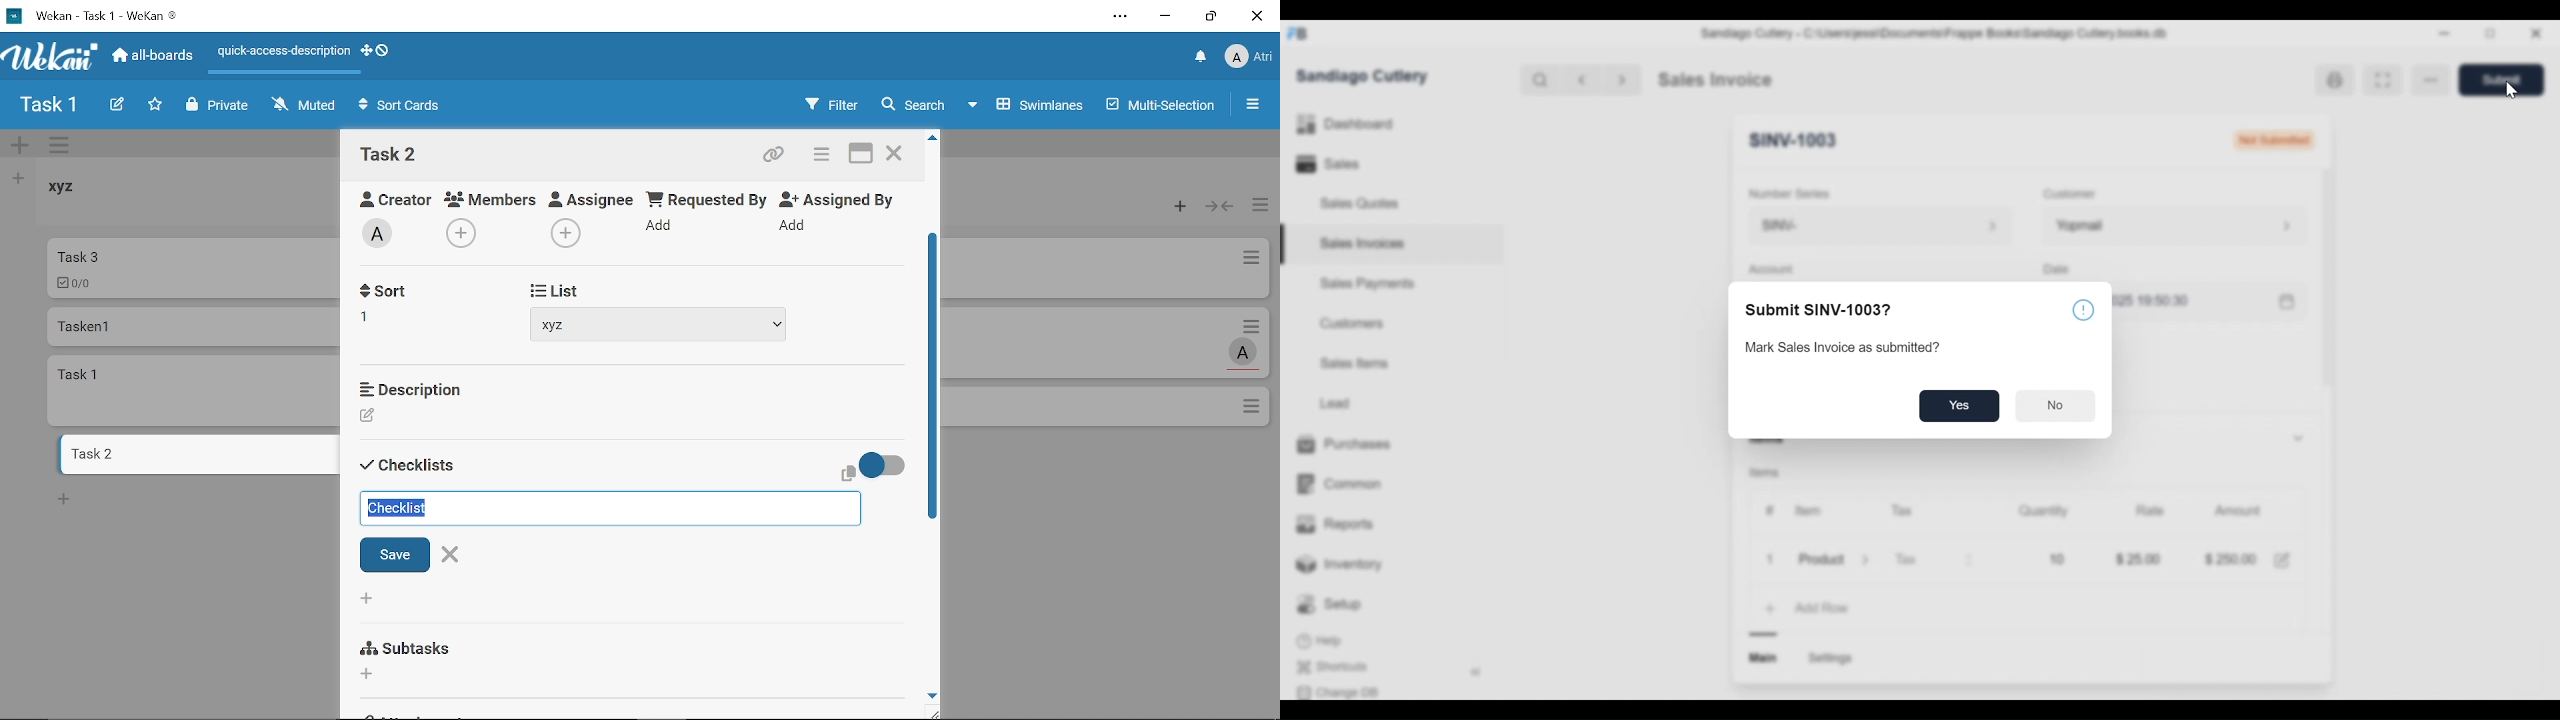 The image size is (2576, 728). Describe the element at coordinates (660, 325) in the screenshot. I see `xyz` at that location.